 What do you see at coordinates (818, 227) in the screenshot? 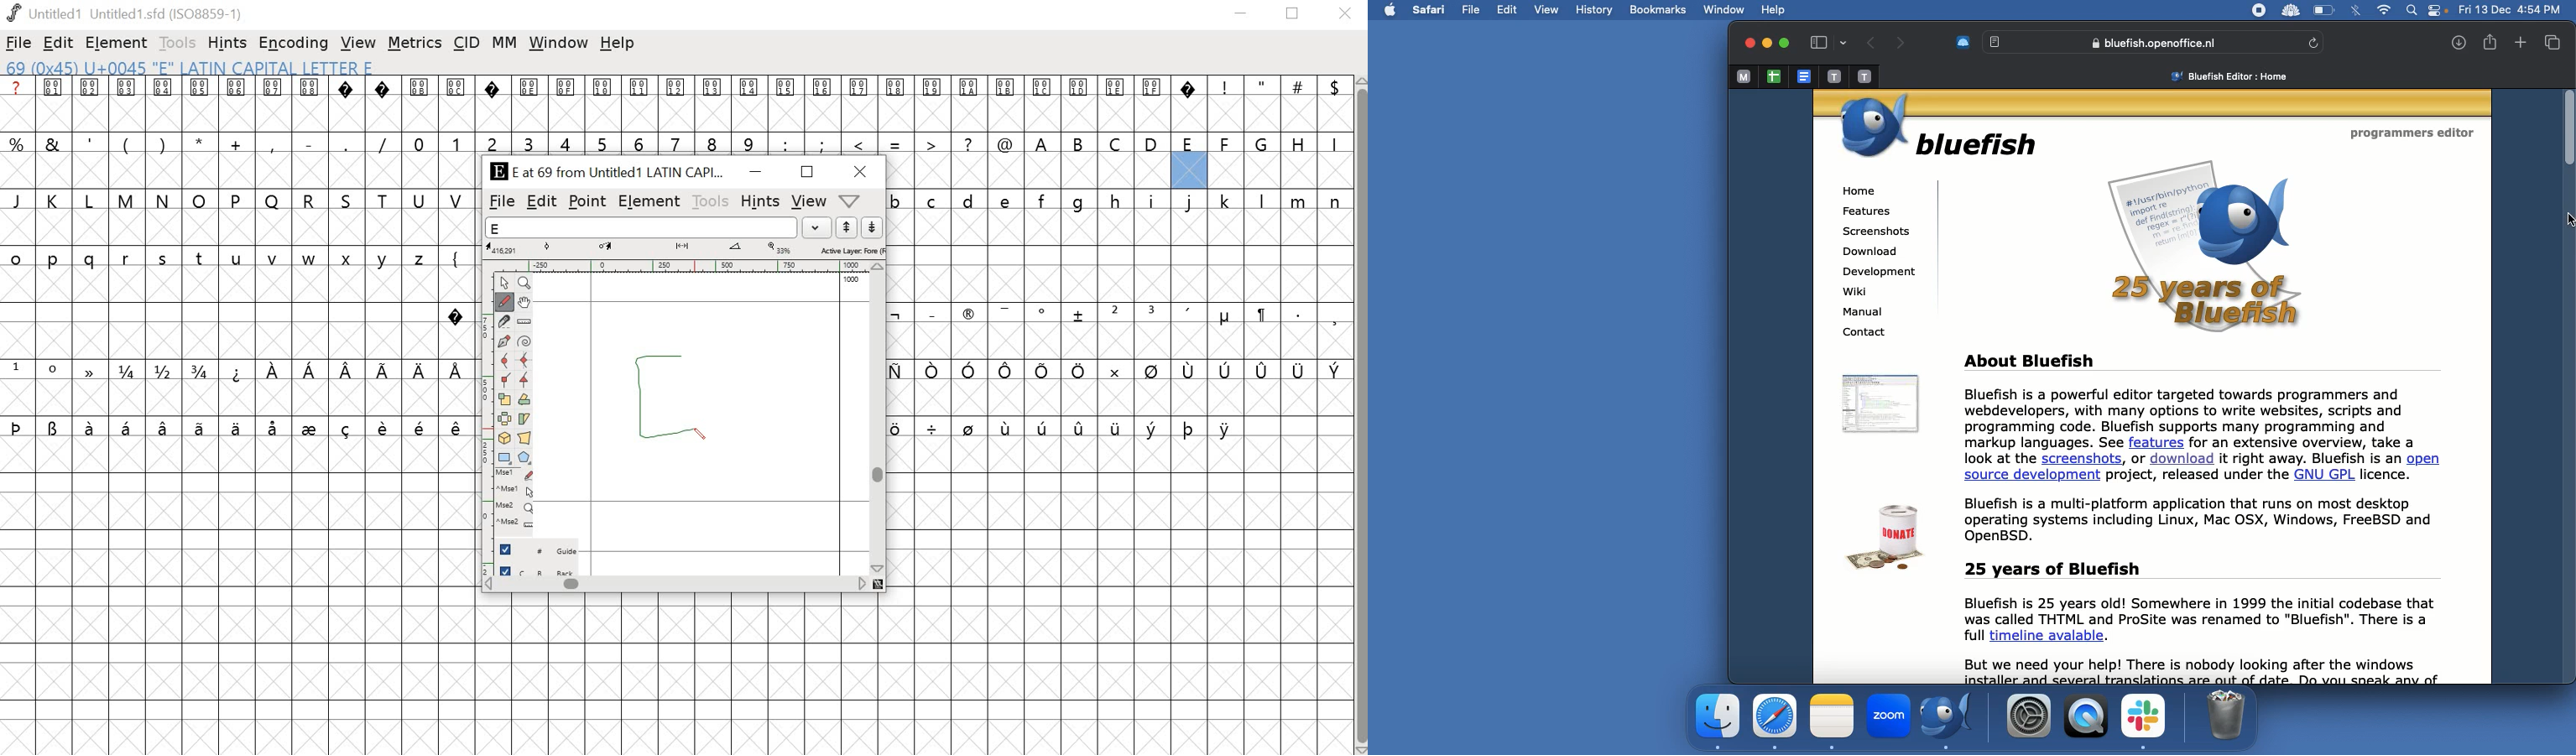
I see `dropdown` at bounding box center [818, 227].